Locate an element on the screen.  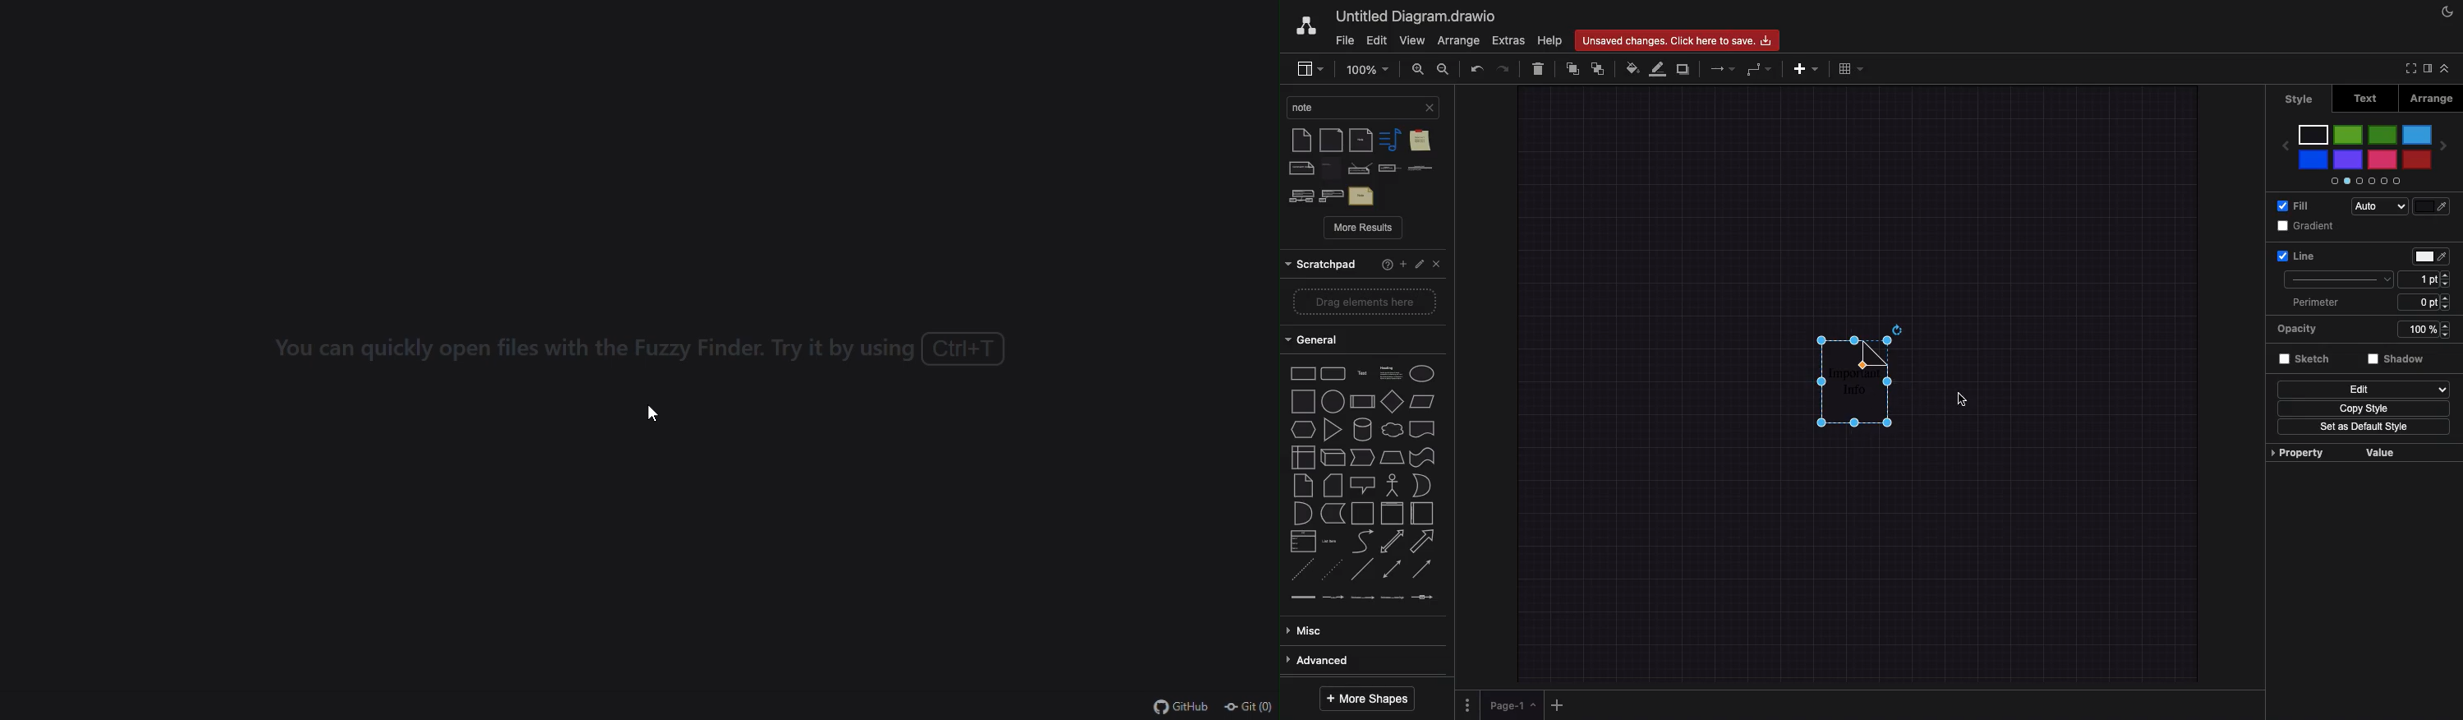
drag elements here is located at coordinates (1361, 302).